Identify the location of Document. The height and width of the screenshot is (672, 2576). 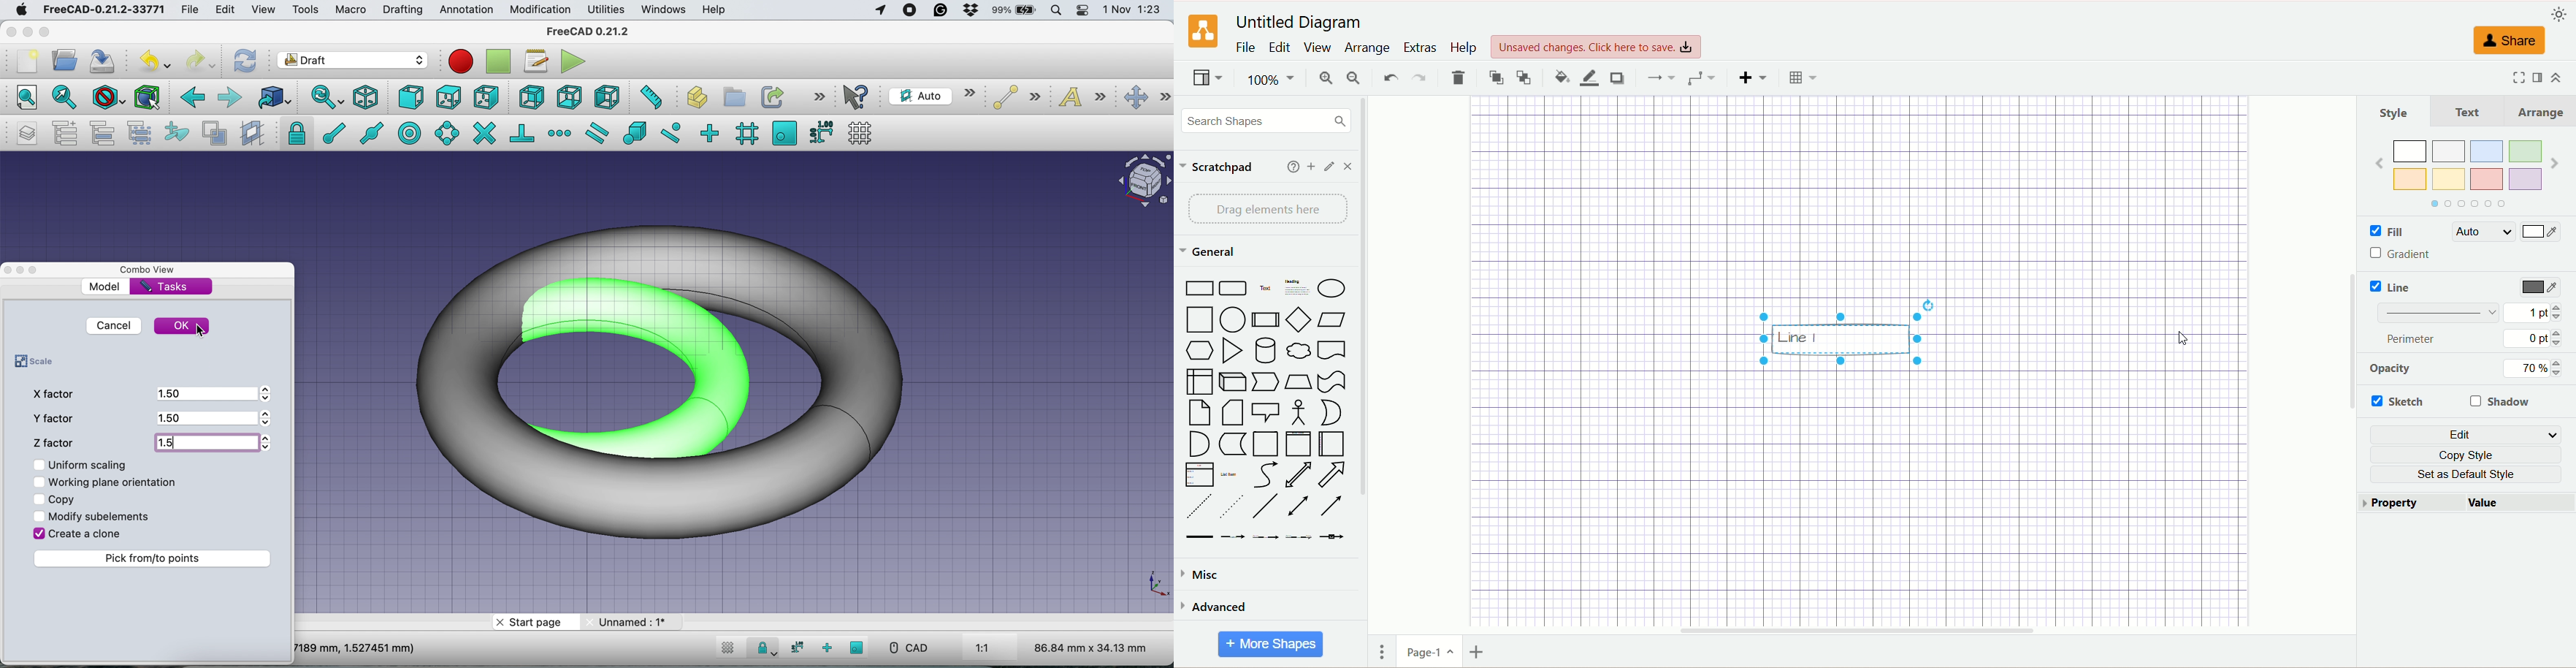
(1332, 349).